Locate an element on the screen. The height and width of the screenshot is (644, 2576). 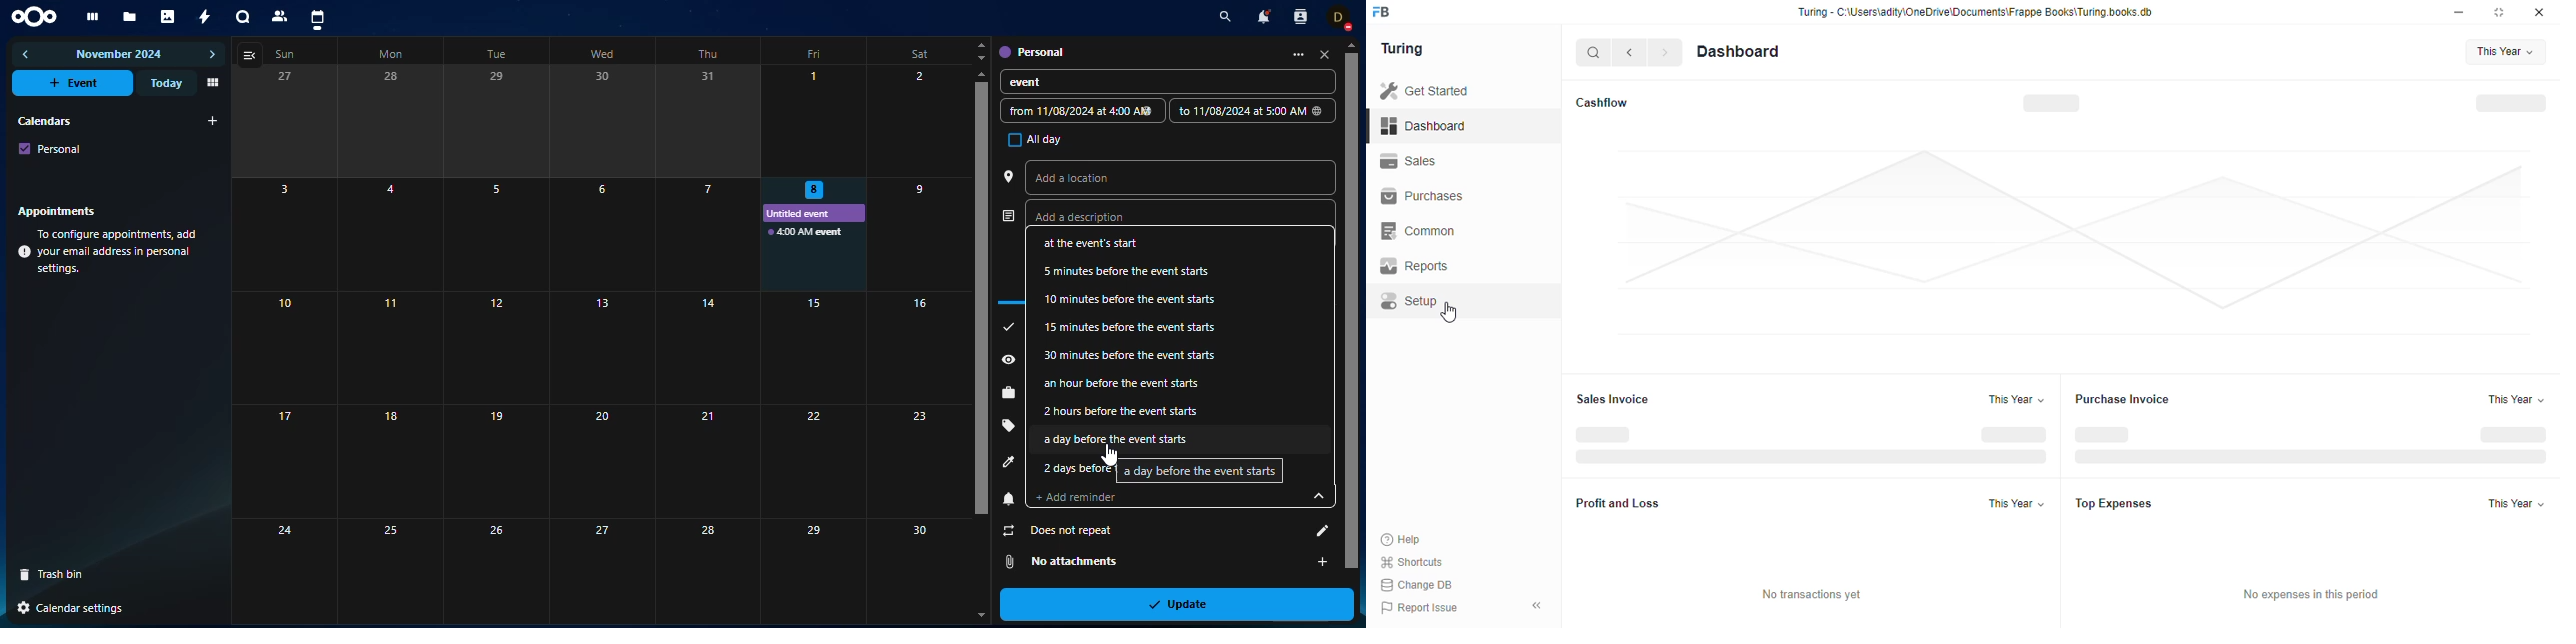
14 is located at coordinates (705, 348).